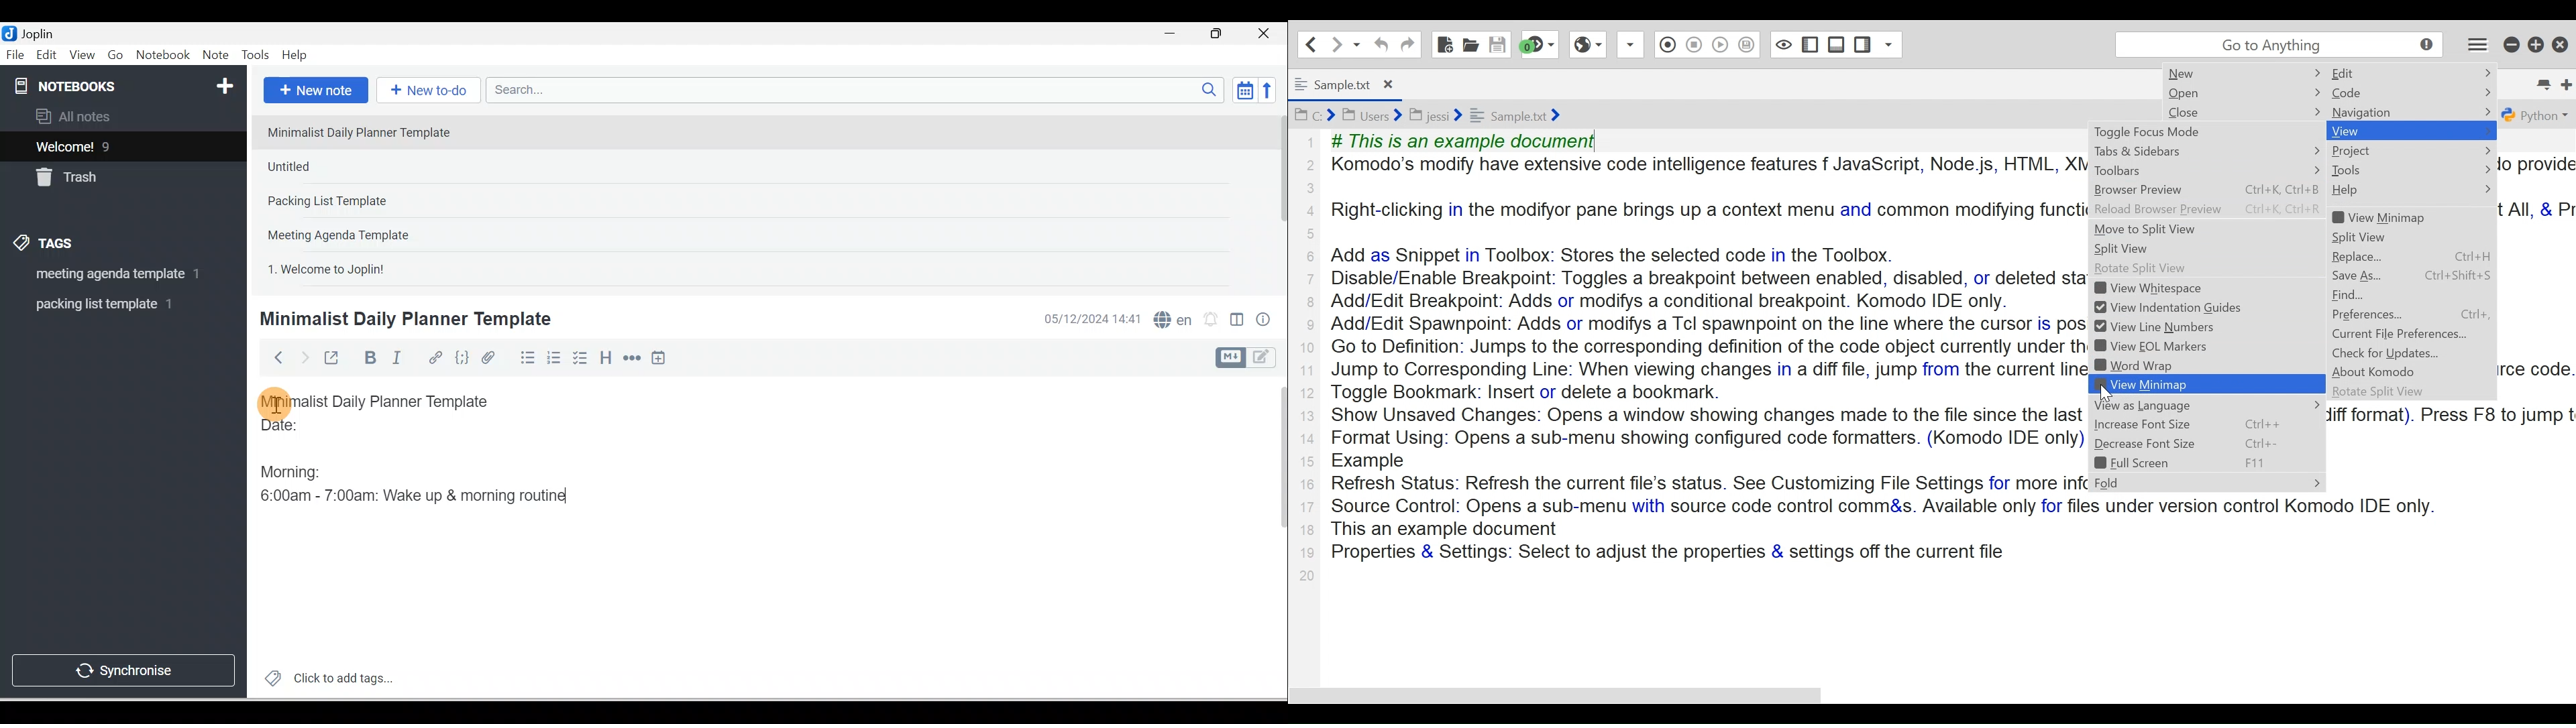 The height and width of the screenshot is (728, 2576). Describe the element at coordinates (2377, 372) in the screenshot. I see `About Komodo` at that location.